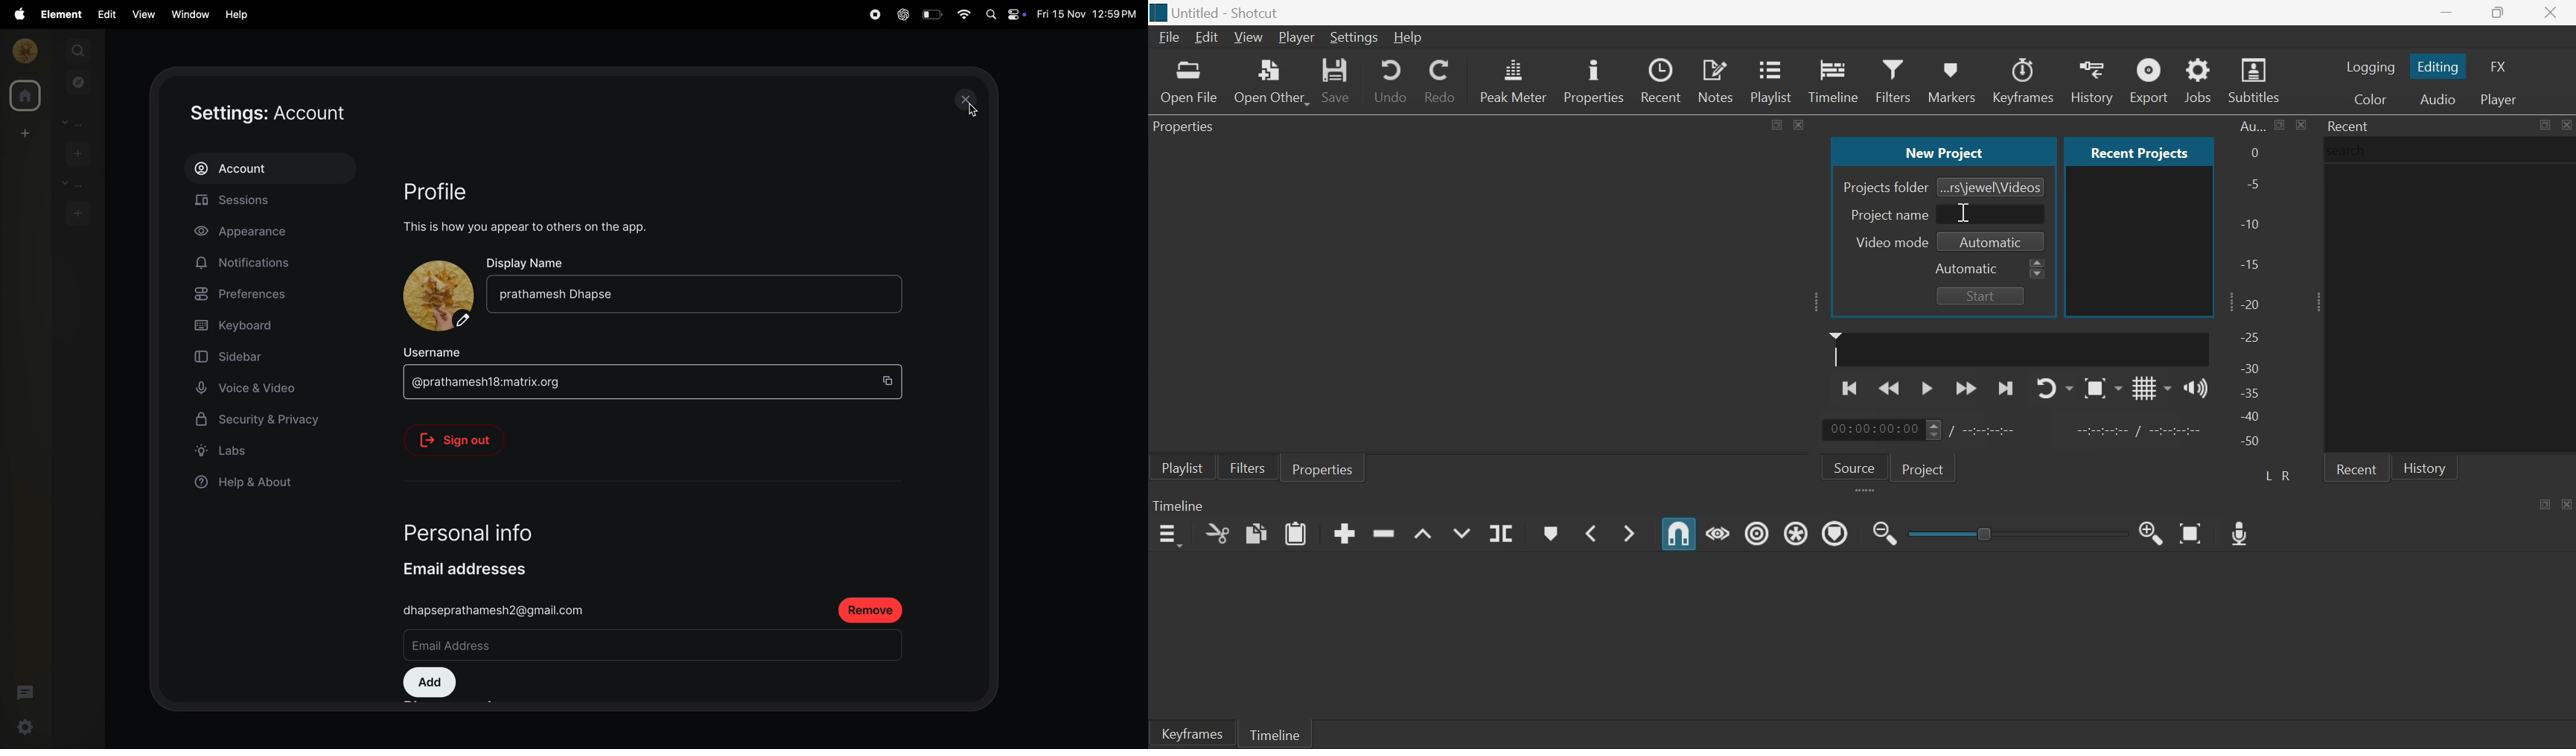 This screenshot has height=756, width=2576. What do you see at coordinates (1006, 13) in the screenshot?
I see `apple widgets` at bounding box center [1006, 13].